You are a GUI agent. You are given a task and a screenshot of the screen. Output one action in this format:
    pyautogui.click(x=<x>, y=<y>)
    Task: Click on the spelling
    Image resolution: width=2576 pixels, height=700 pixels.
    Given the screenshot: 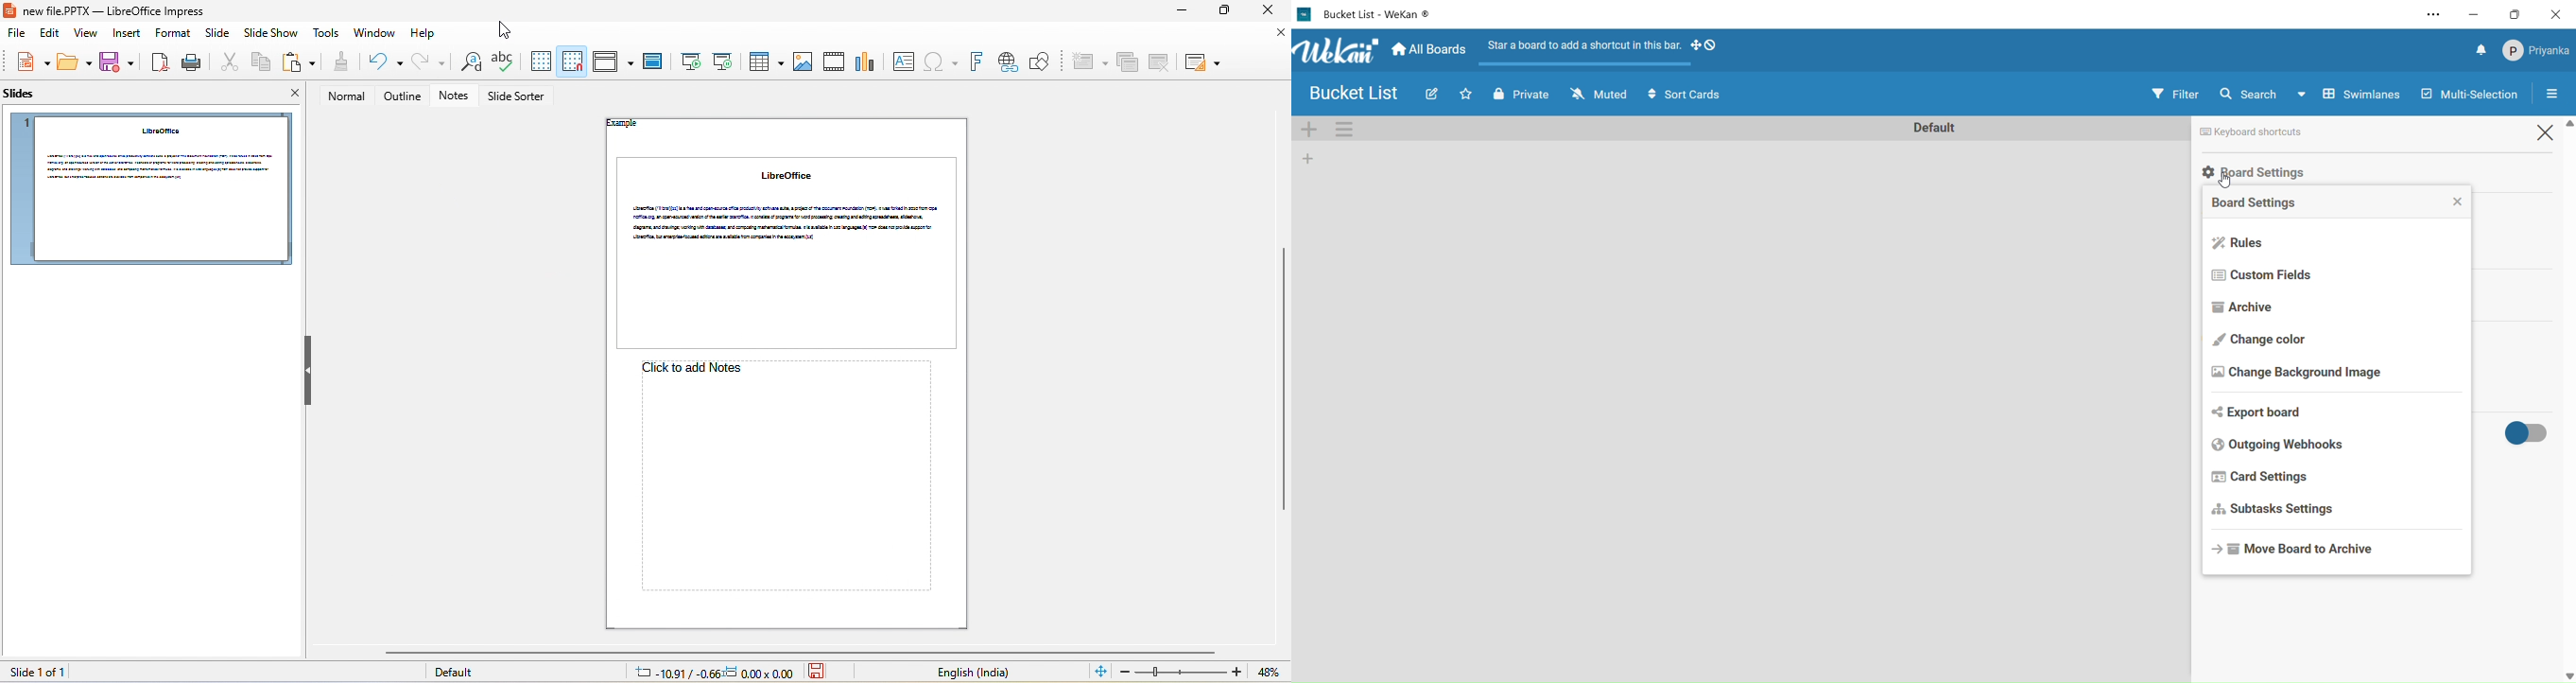 What is the action you would take?
    pyautogui.click(x=503, y=62)
    